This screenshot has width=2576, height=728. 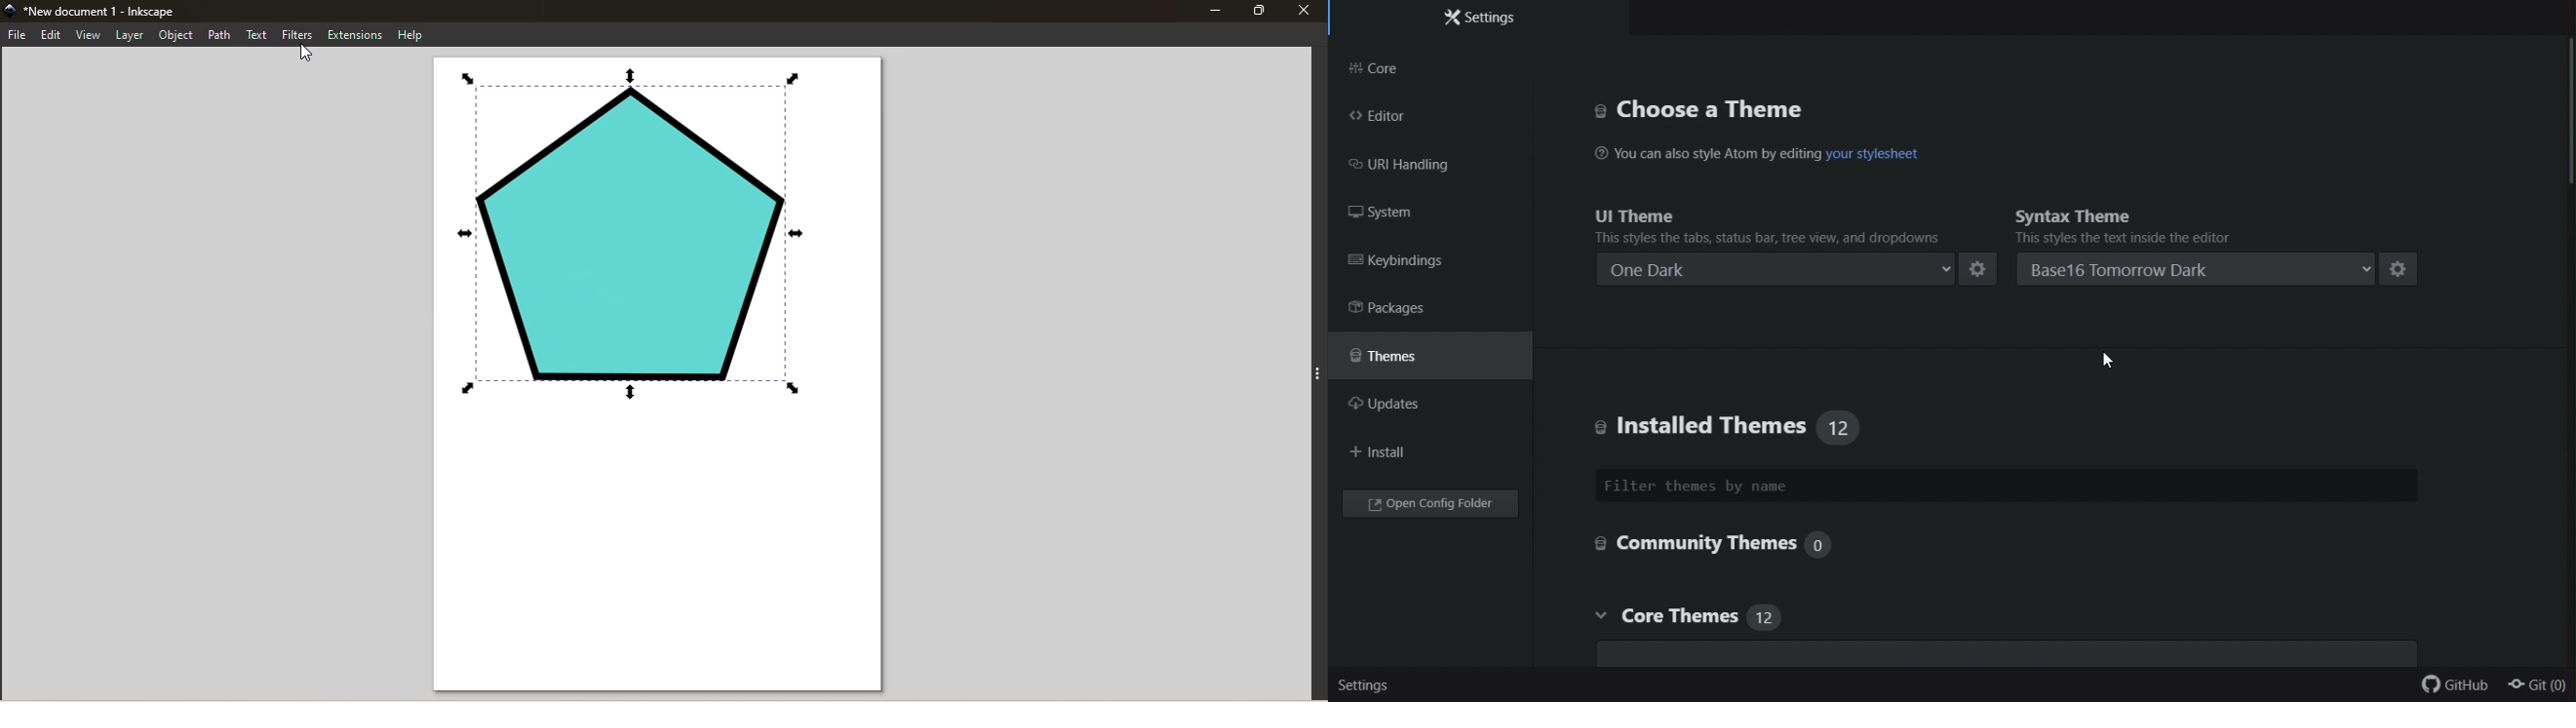 I want to click on Text, so click(x=258, y=34).